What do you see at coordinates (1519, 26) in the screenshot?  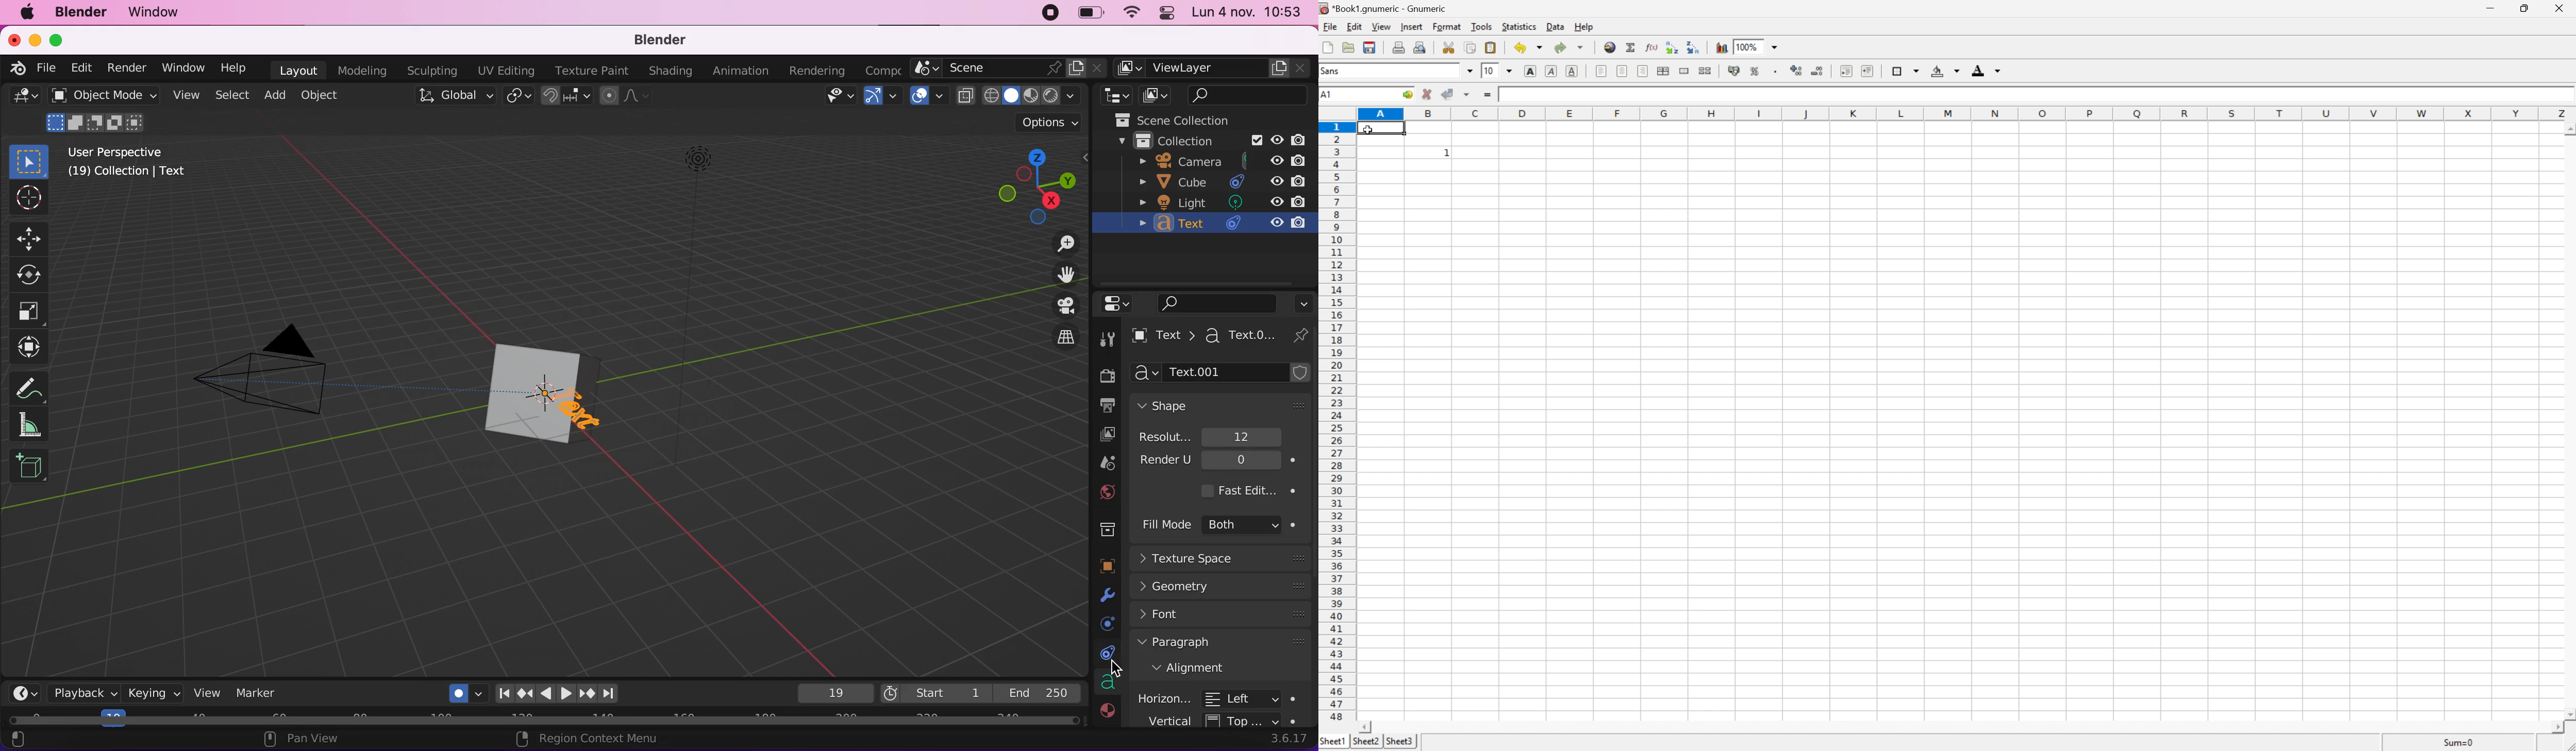 I see `statistics` at bounding box center [1519, 26].